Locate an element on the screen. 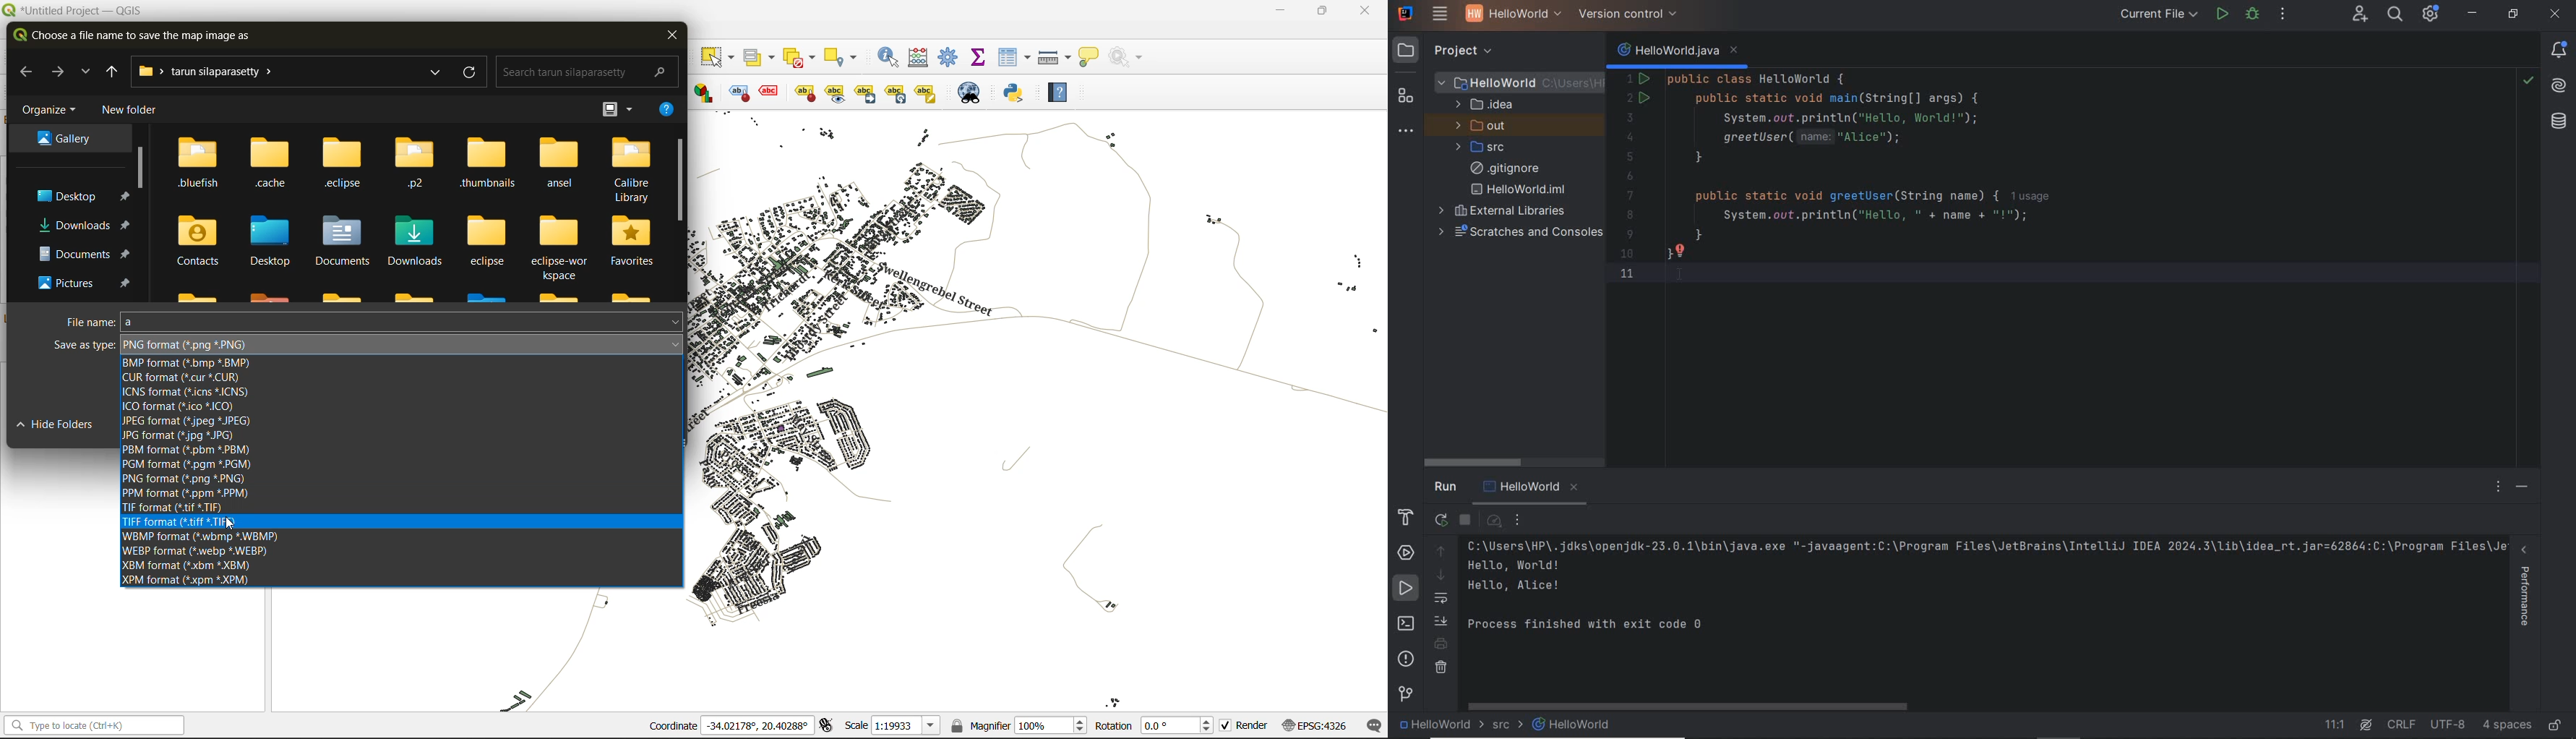  This java code defines a HelloWorld class with a main method that prints "Hello,World!" and attempts to call a greetUser method with "Alice". is located at coordinates (2036, 187).